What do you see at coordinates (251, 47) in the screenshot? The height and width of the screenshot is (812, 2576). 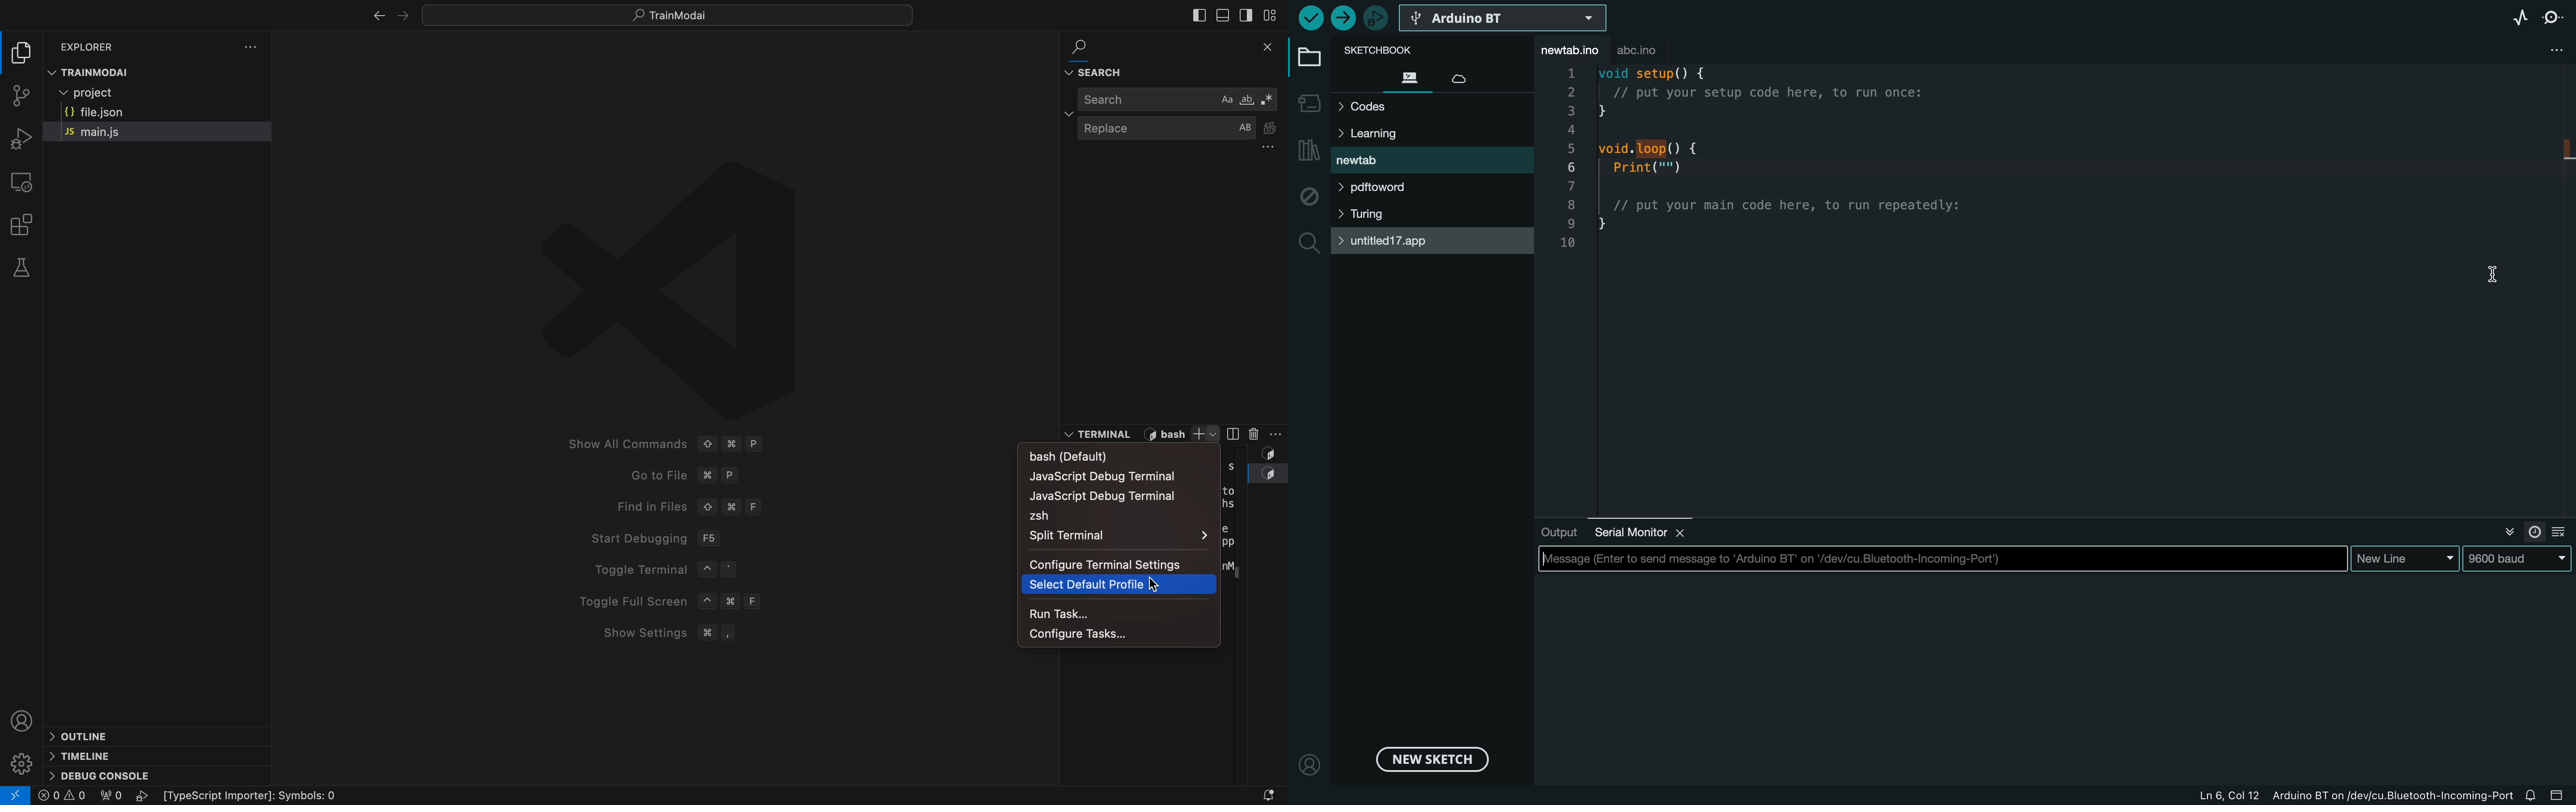 I see `settingd` at bounding box center [251, 47].